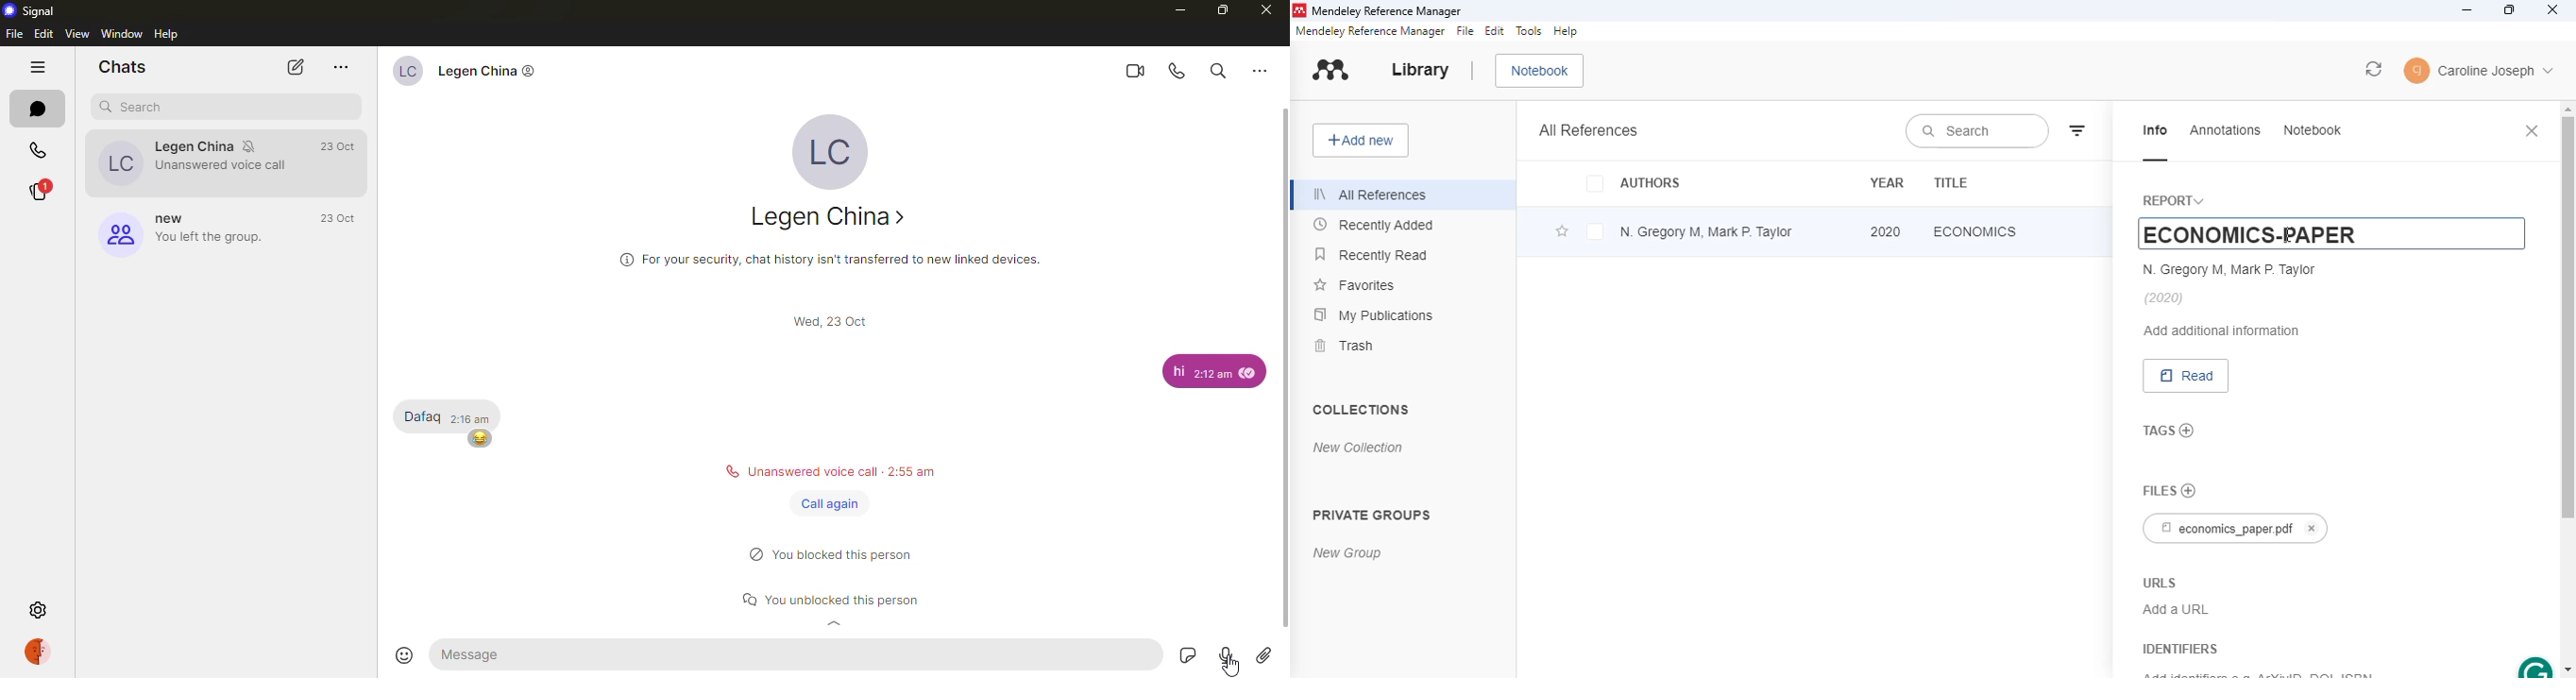 The height and width of the screenshot is (700, 2576). I want to click on title, so click(1952, 184).